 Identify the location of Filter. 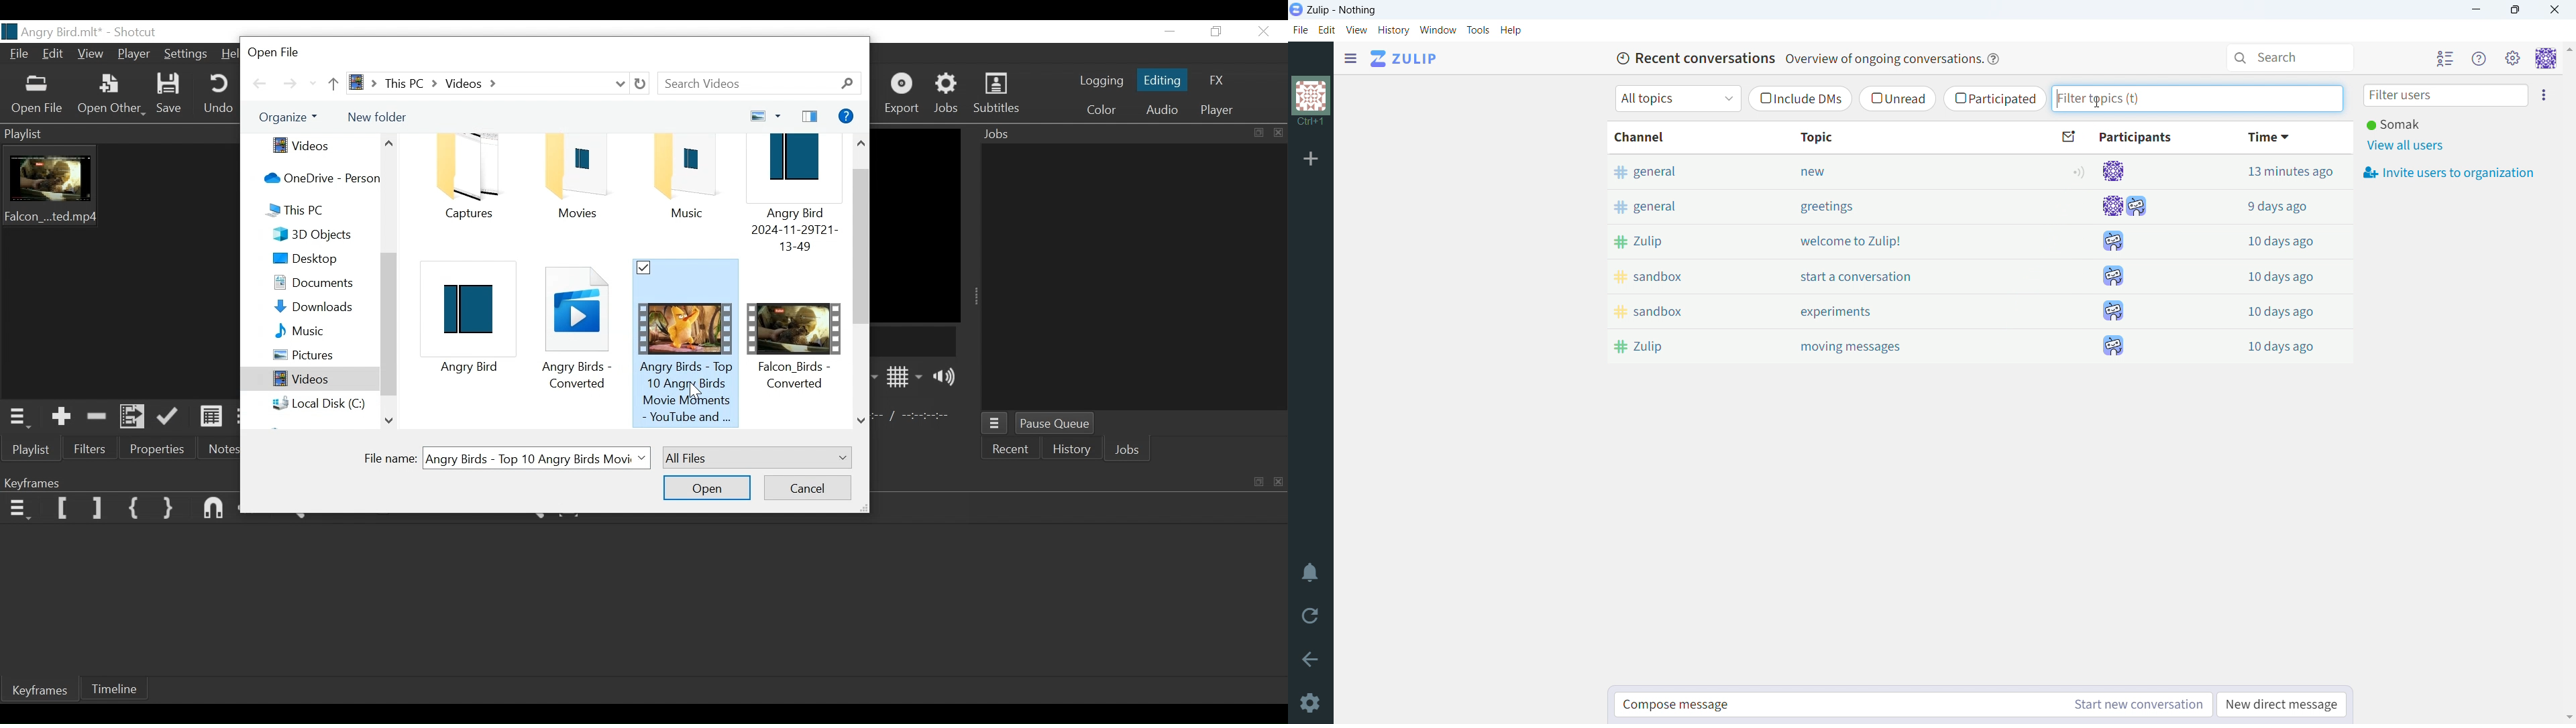
(87, 448).